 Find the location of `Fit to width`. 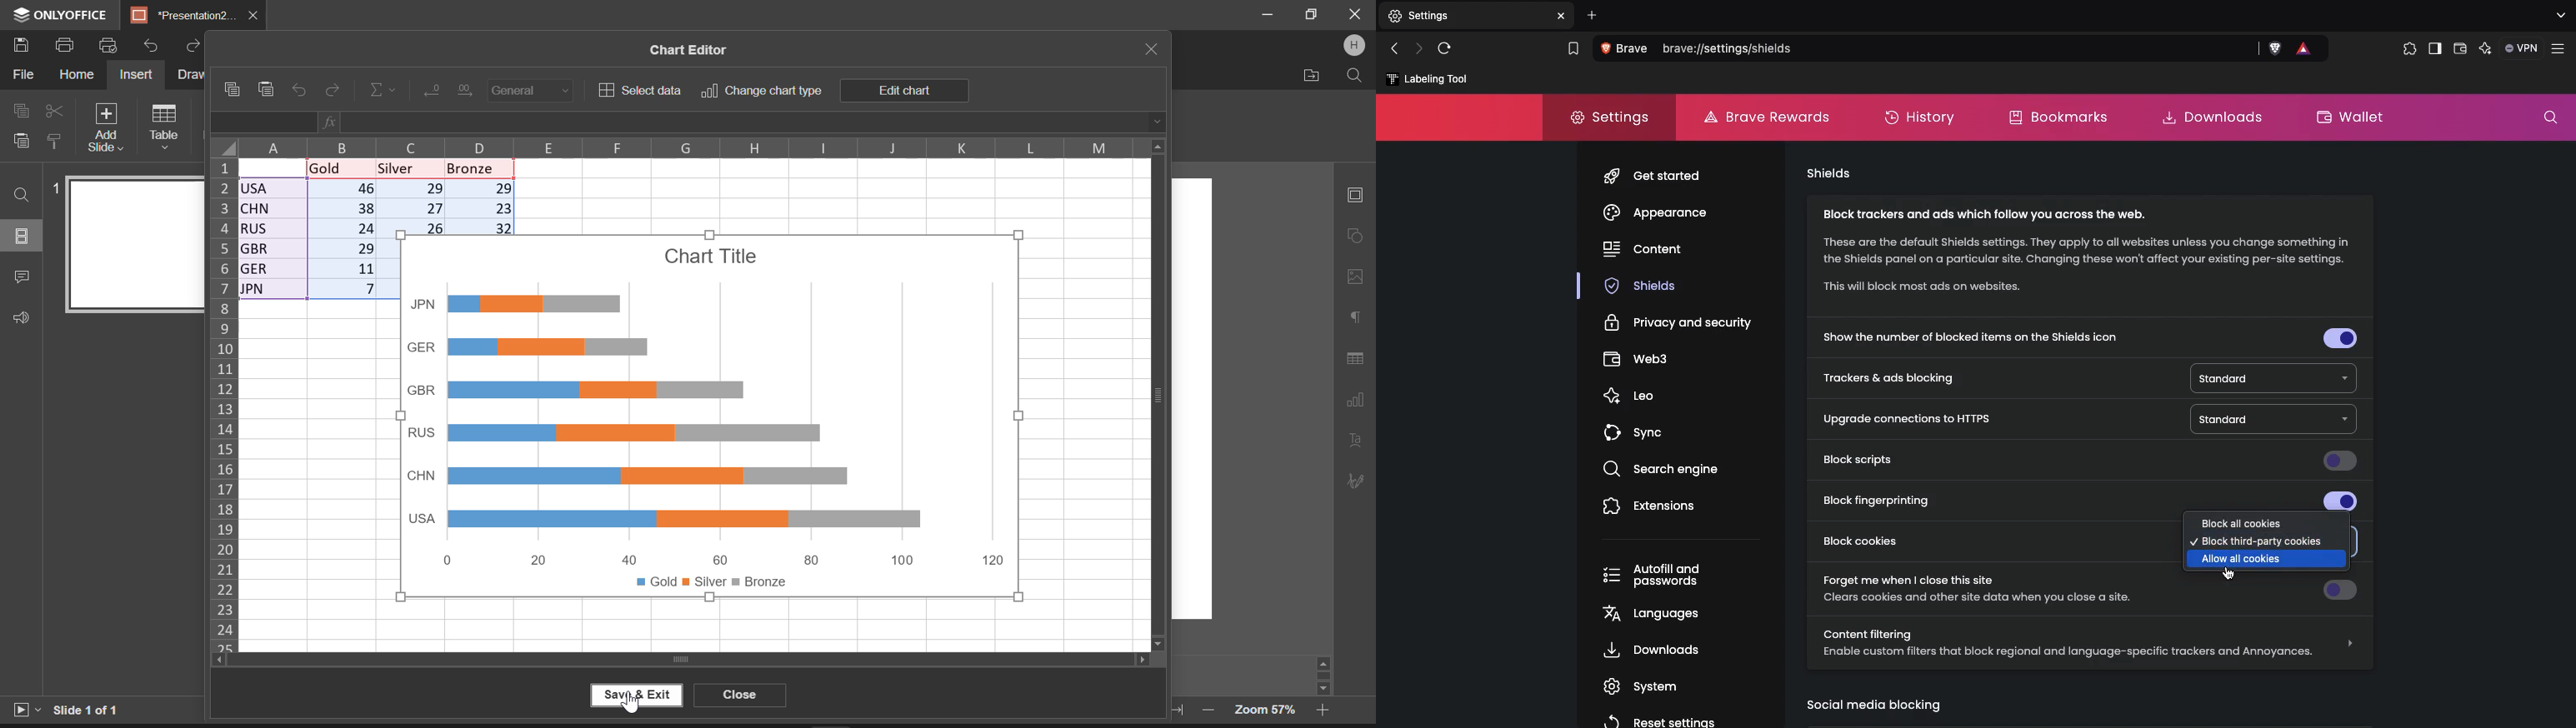

Fit to width is located at coordinates (1176, 710).